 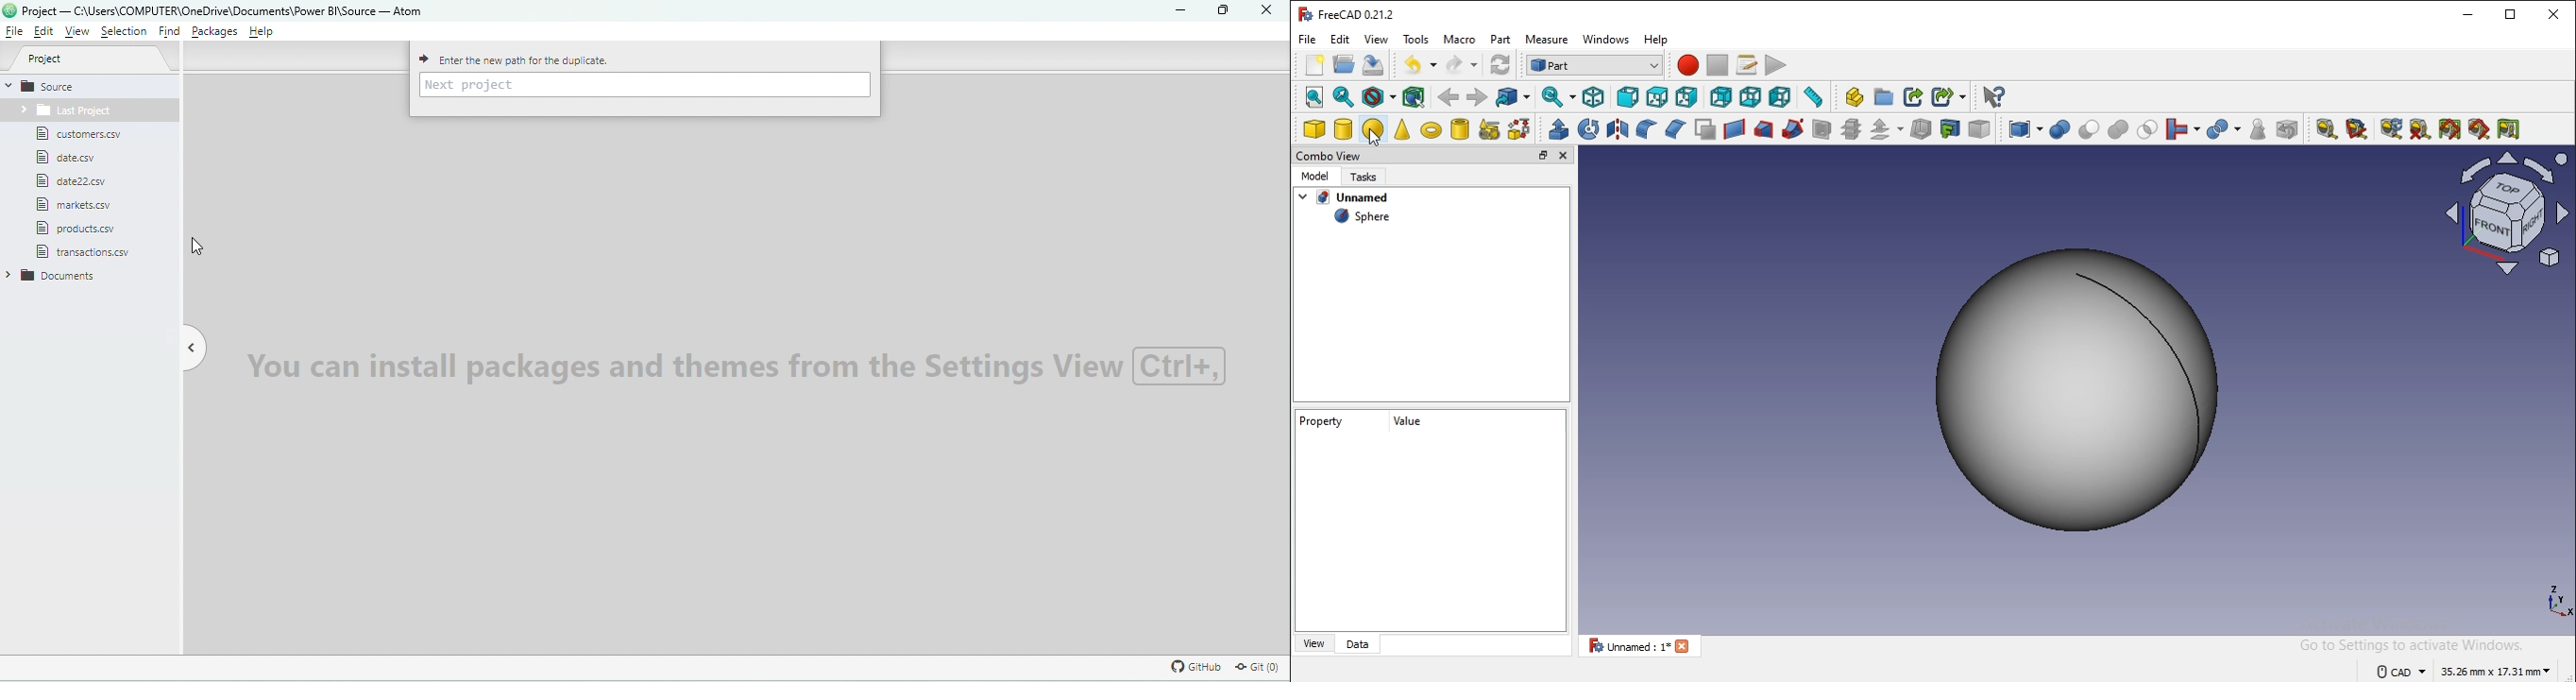 What do you see at coordinates (2357, 129) in the screenshot?
I see `measure angular` at bounding box center [2357, 129].